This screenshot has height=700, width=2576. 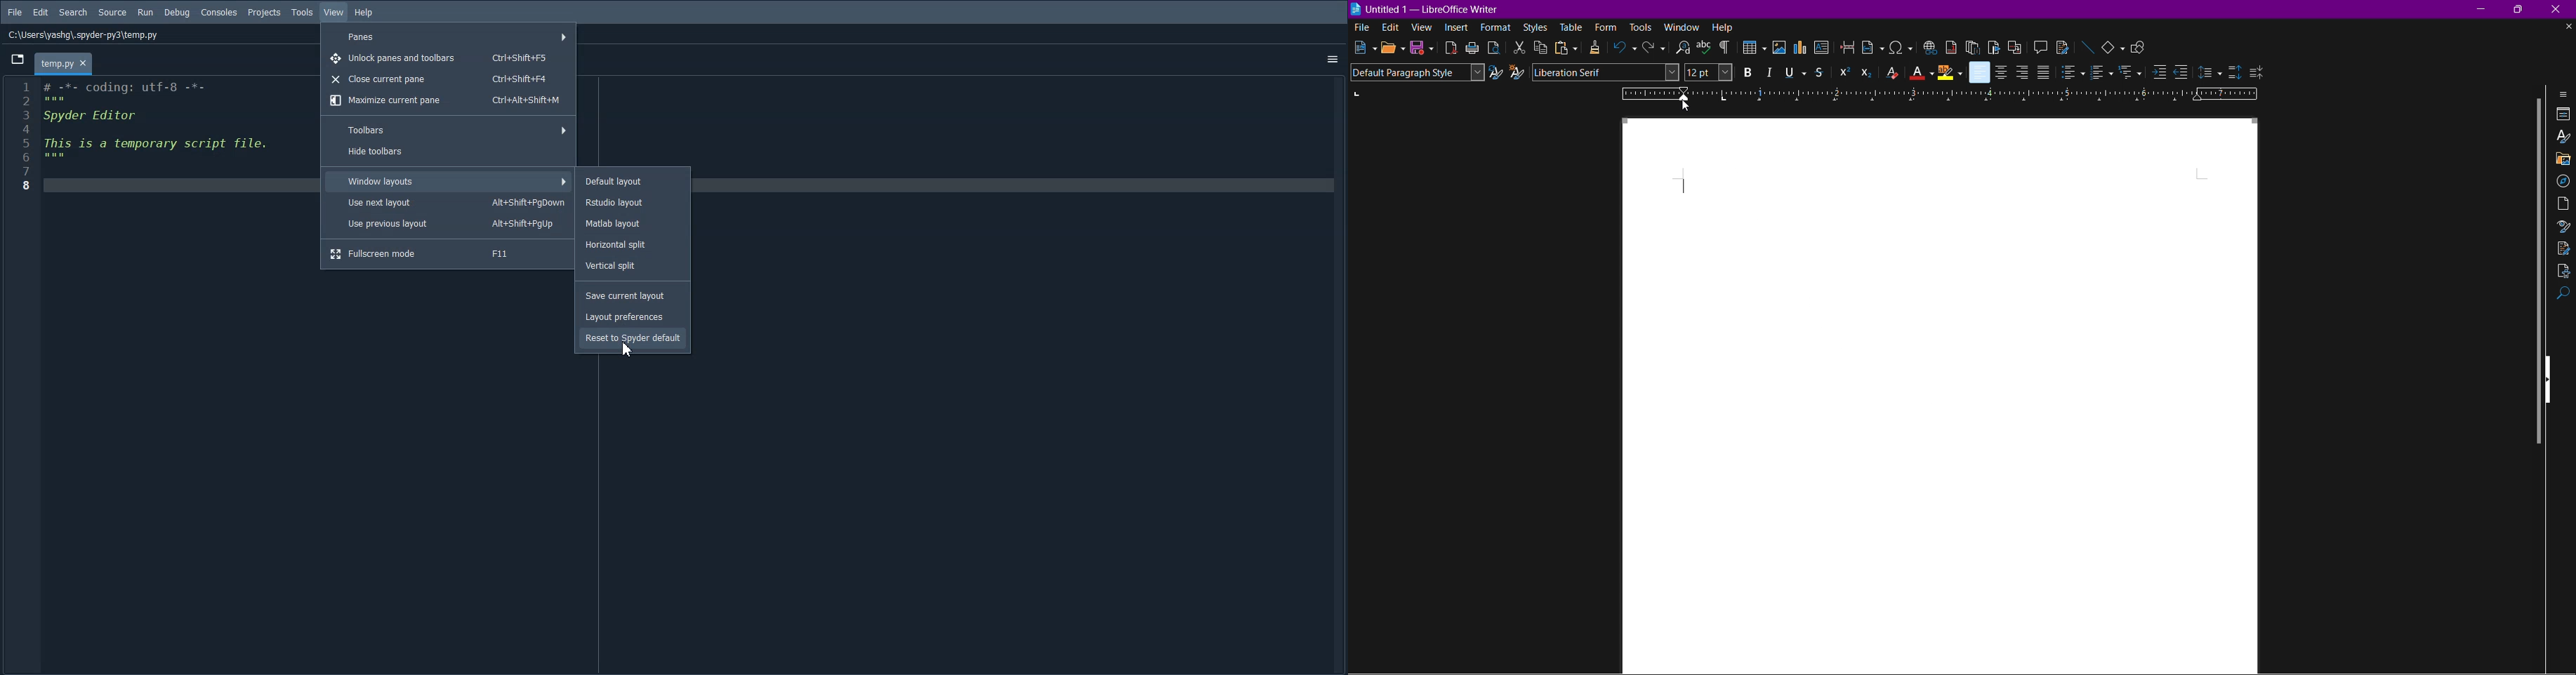 I want to click on Select Outline Format, so click(x=2130, y=73).